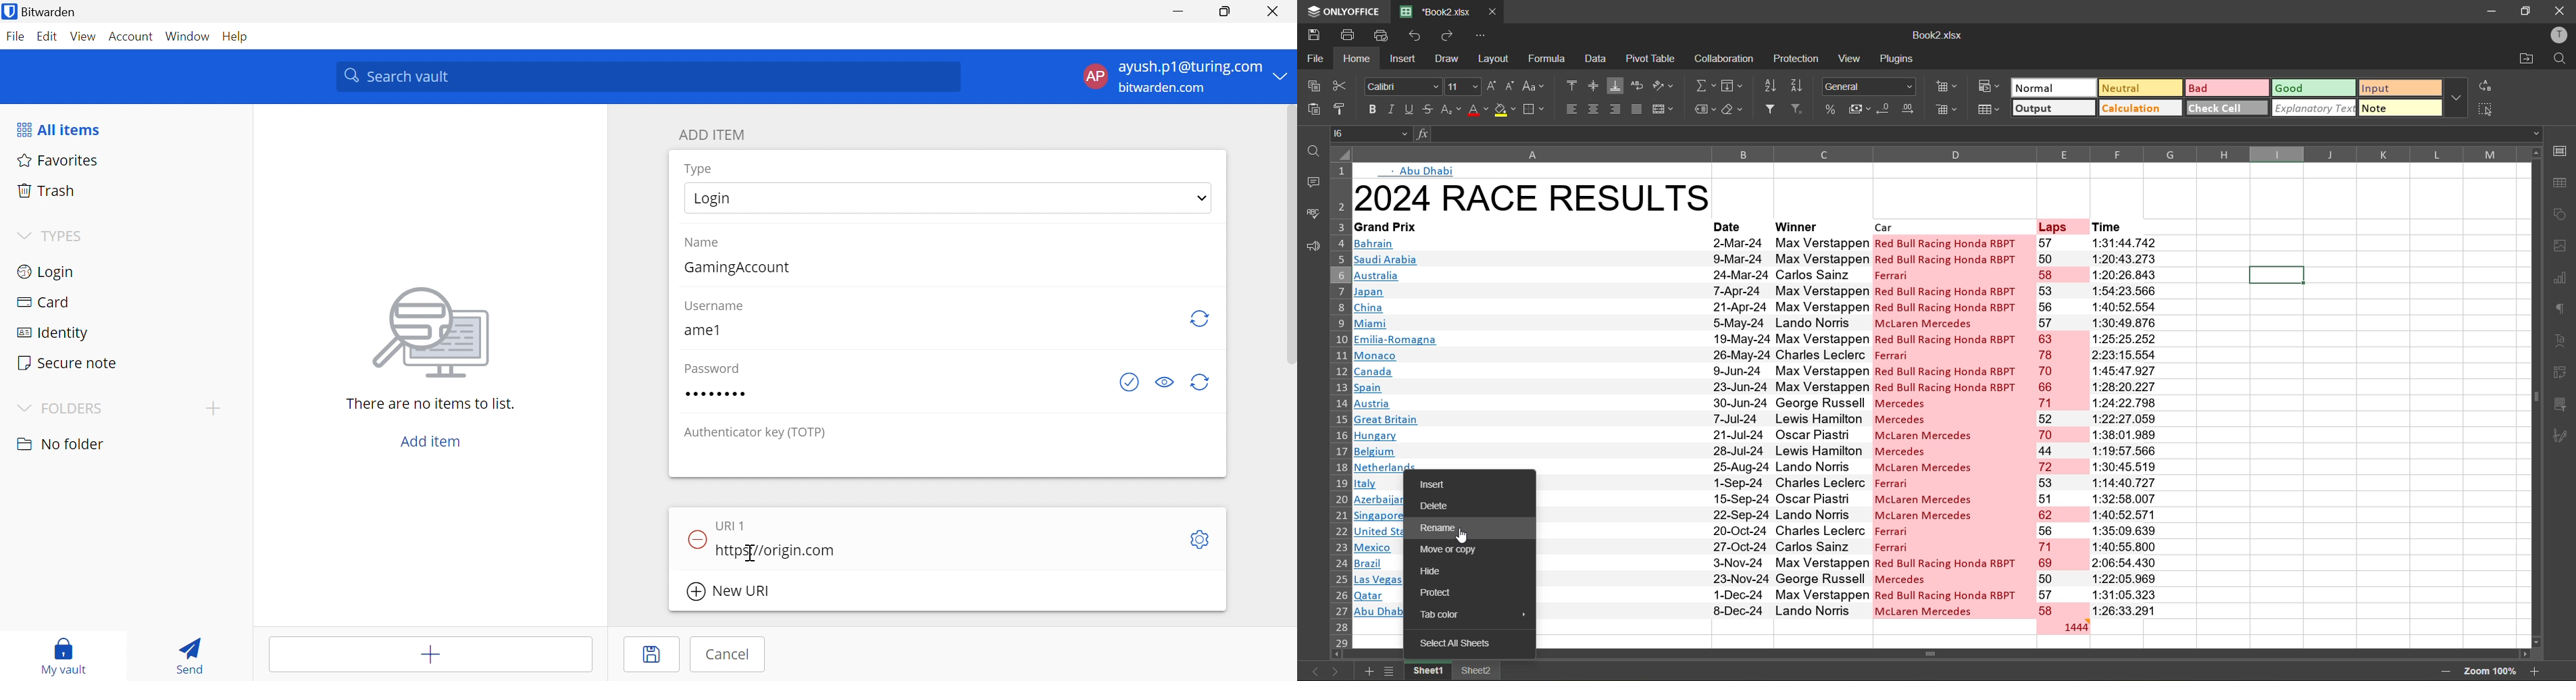 The width and height of the screenshot is (2576, 700). Describe the element at coordinates (1989, 87) in the screenshot. I see `conditional formatting` at that location.